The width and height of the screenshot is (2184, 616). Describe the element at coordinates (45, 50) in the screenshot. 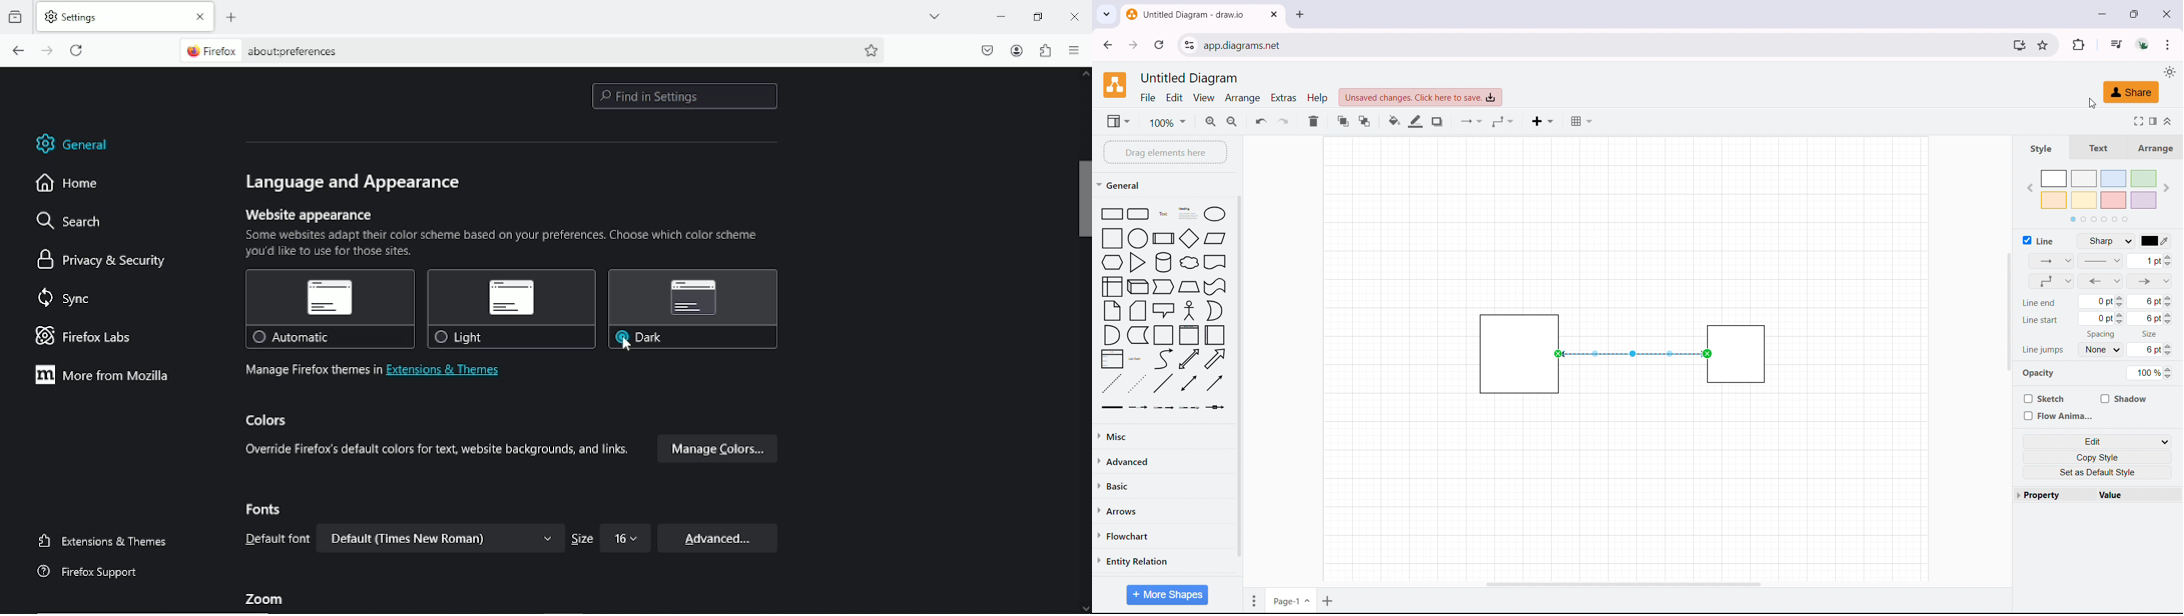

I see `go forward` at that location.